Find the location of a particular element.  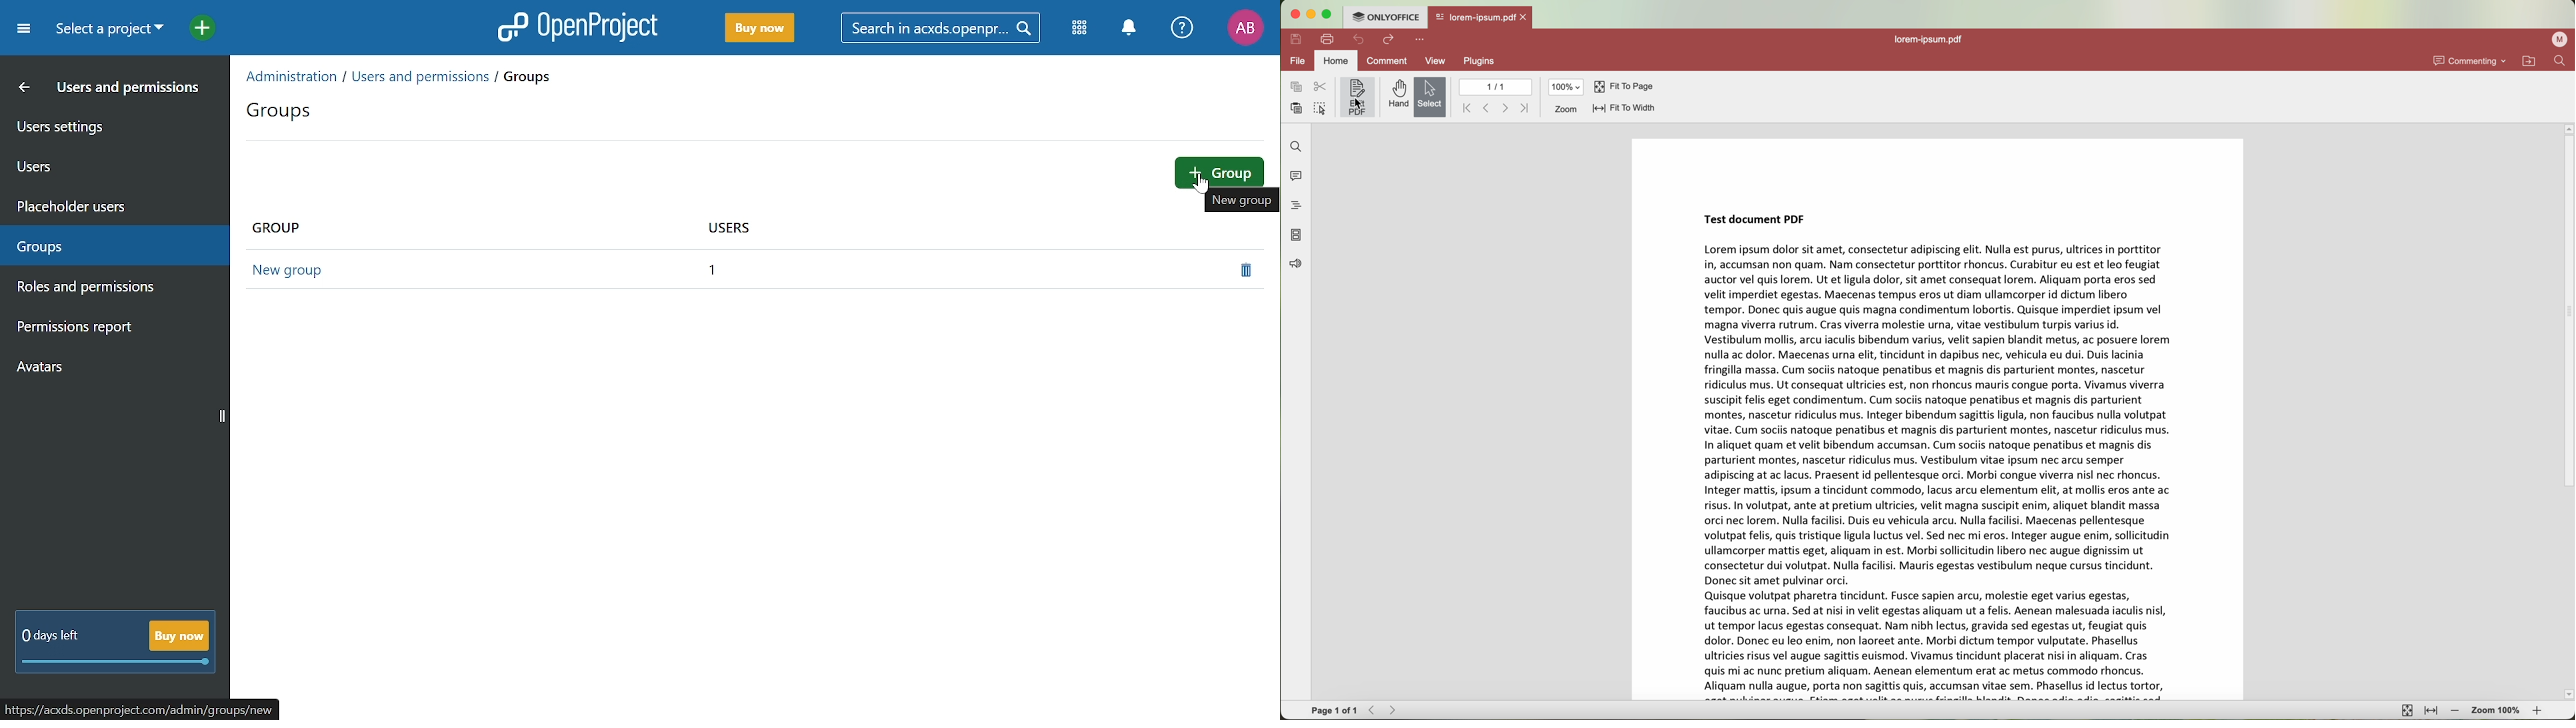

profile is located at coordinates (2559, 39).